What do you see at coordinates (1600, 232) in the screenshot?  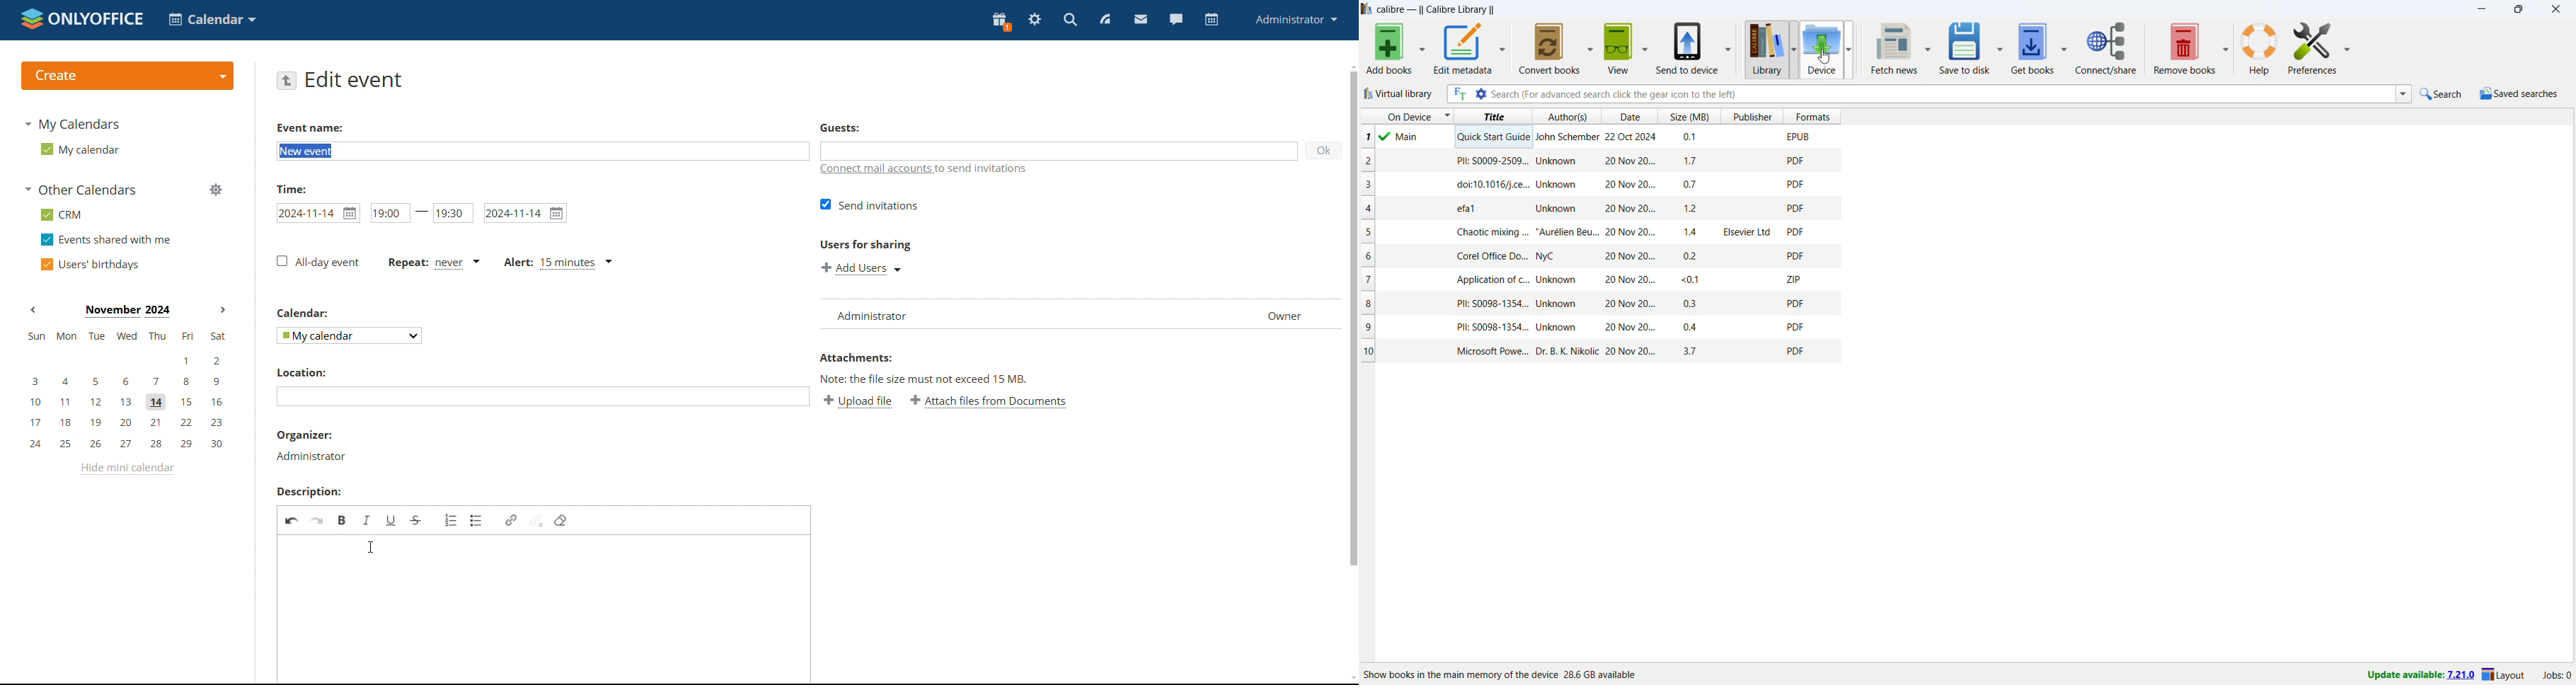 I see `one book entry` at bounding box center [1600, 232].